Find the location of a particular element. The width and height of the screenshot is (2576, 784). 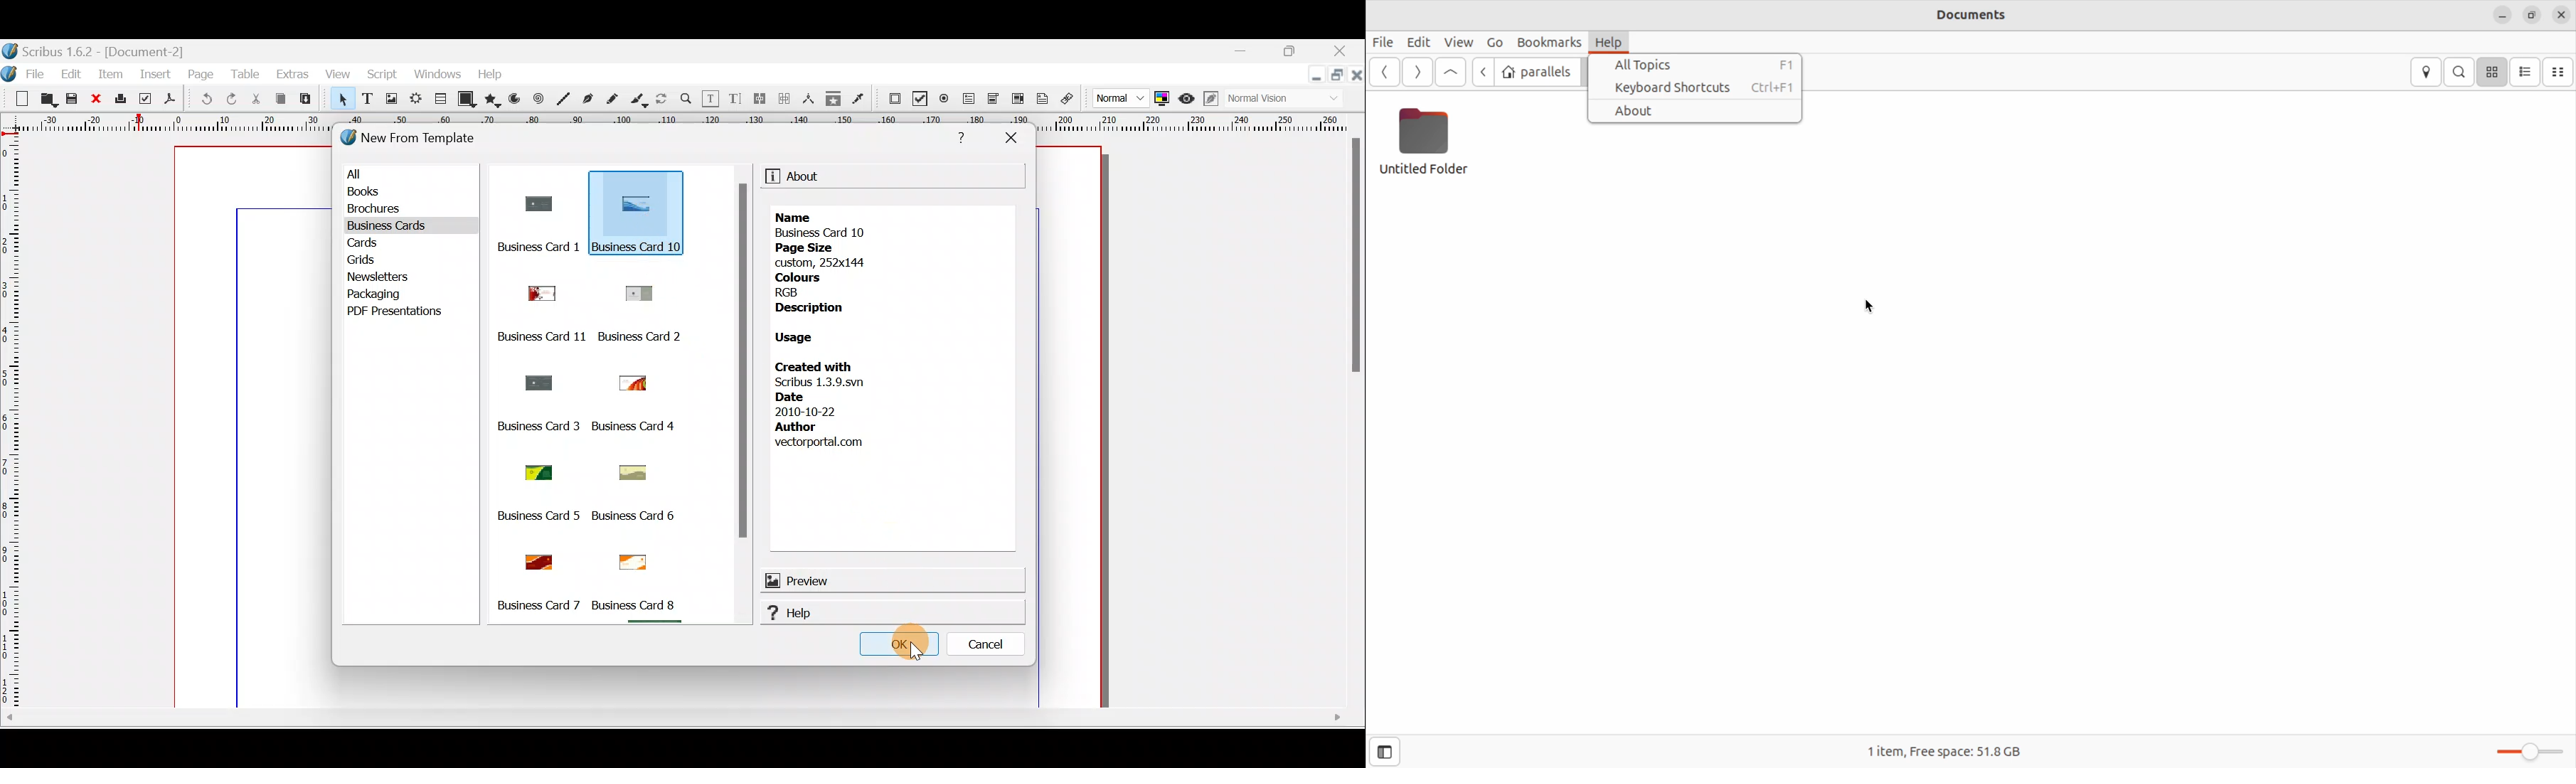

Business Card 7 is located at coordinates (538, 606).